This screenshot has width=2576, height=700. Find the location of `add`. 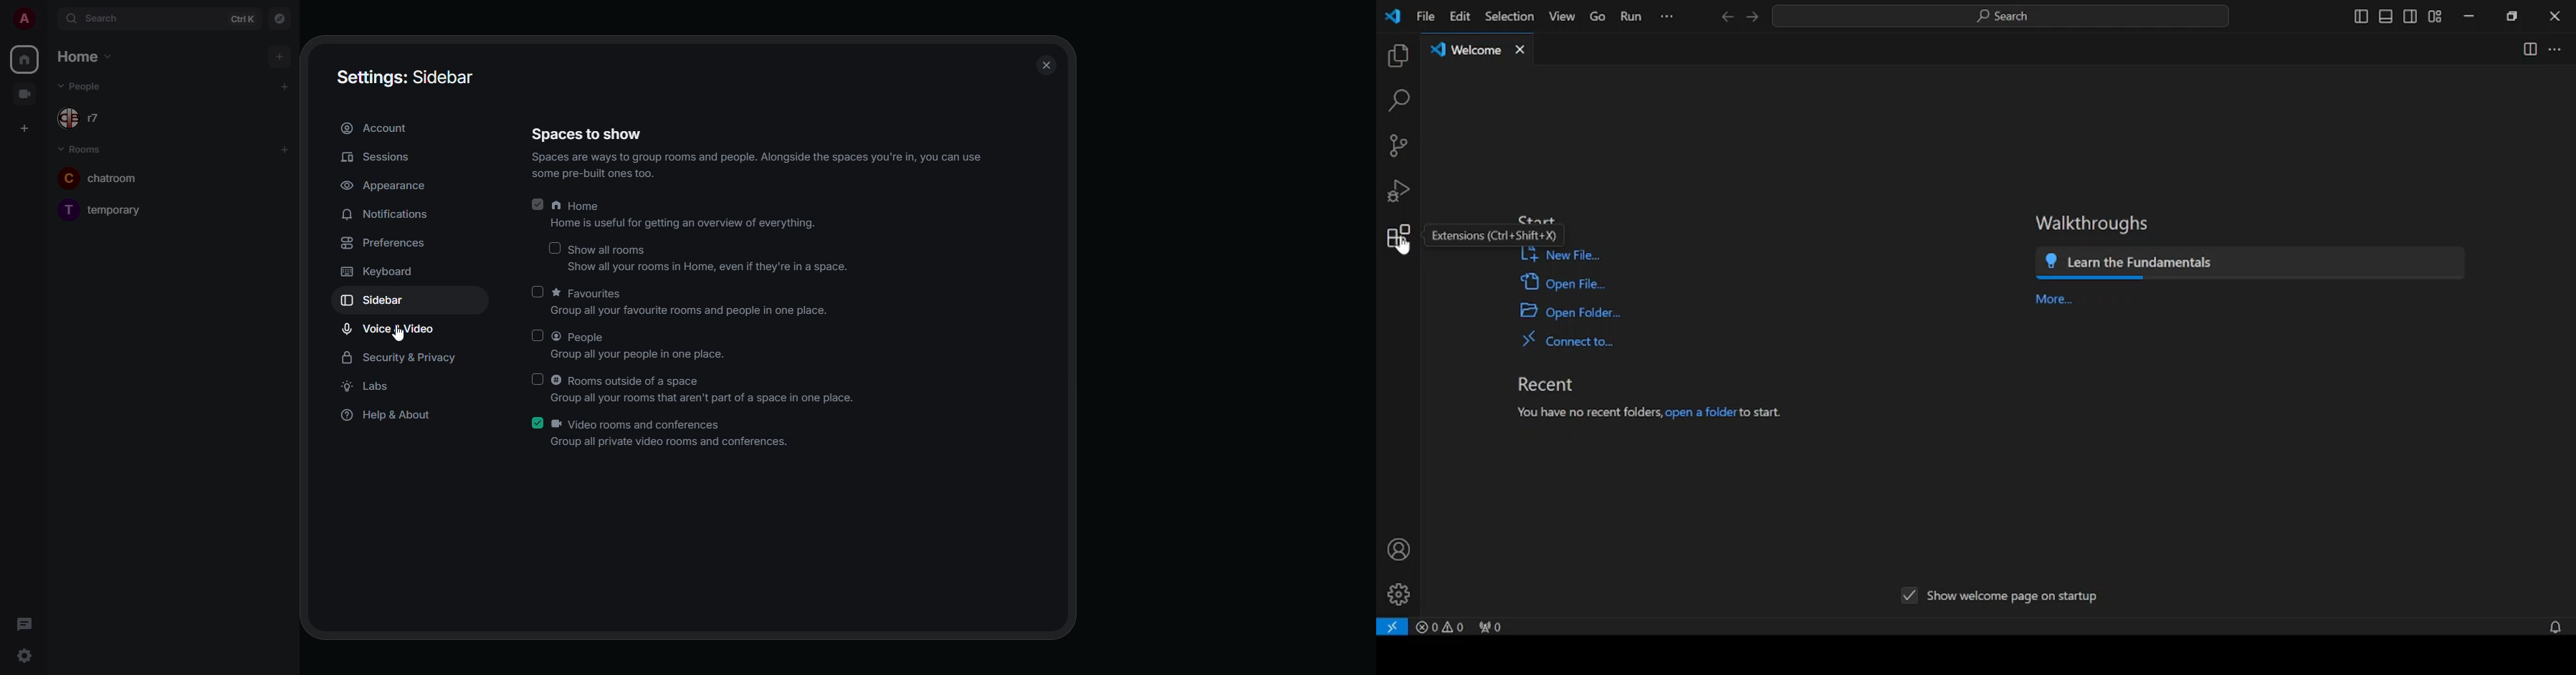

add is located at coordinates (286, 148).